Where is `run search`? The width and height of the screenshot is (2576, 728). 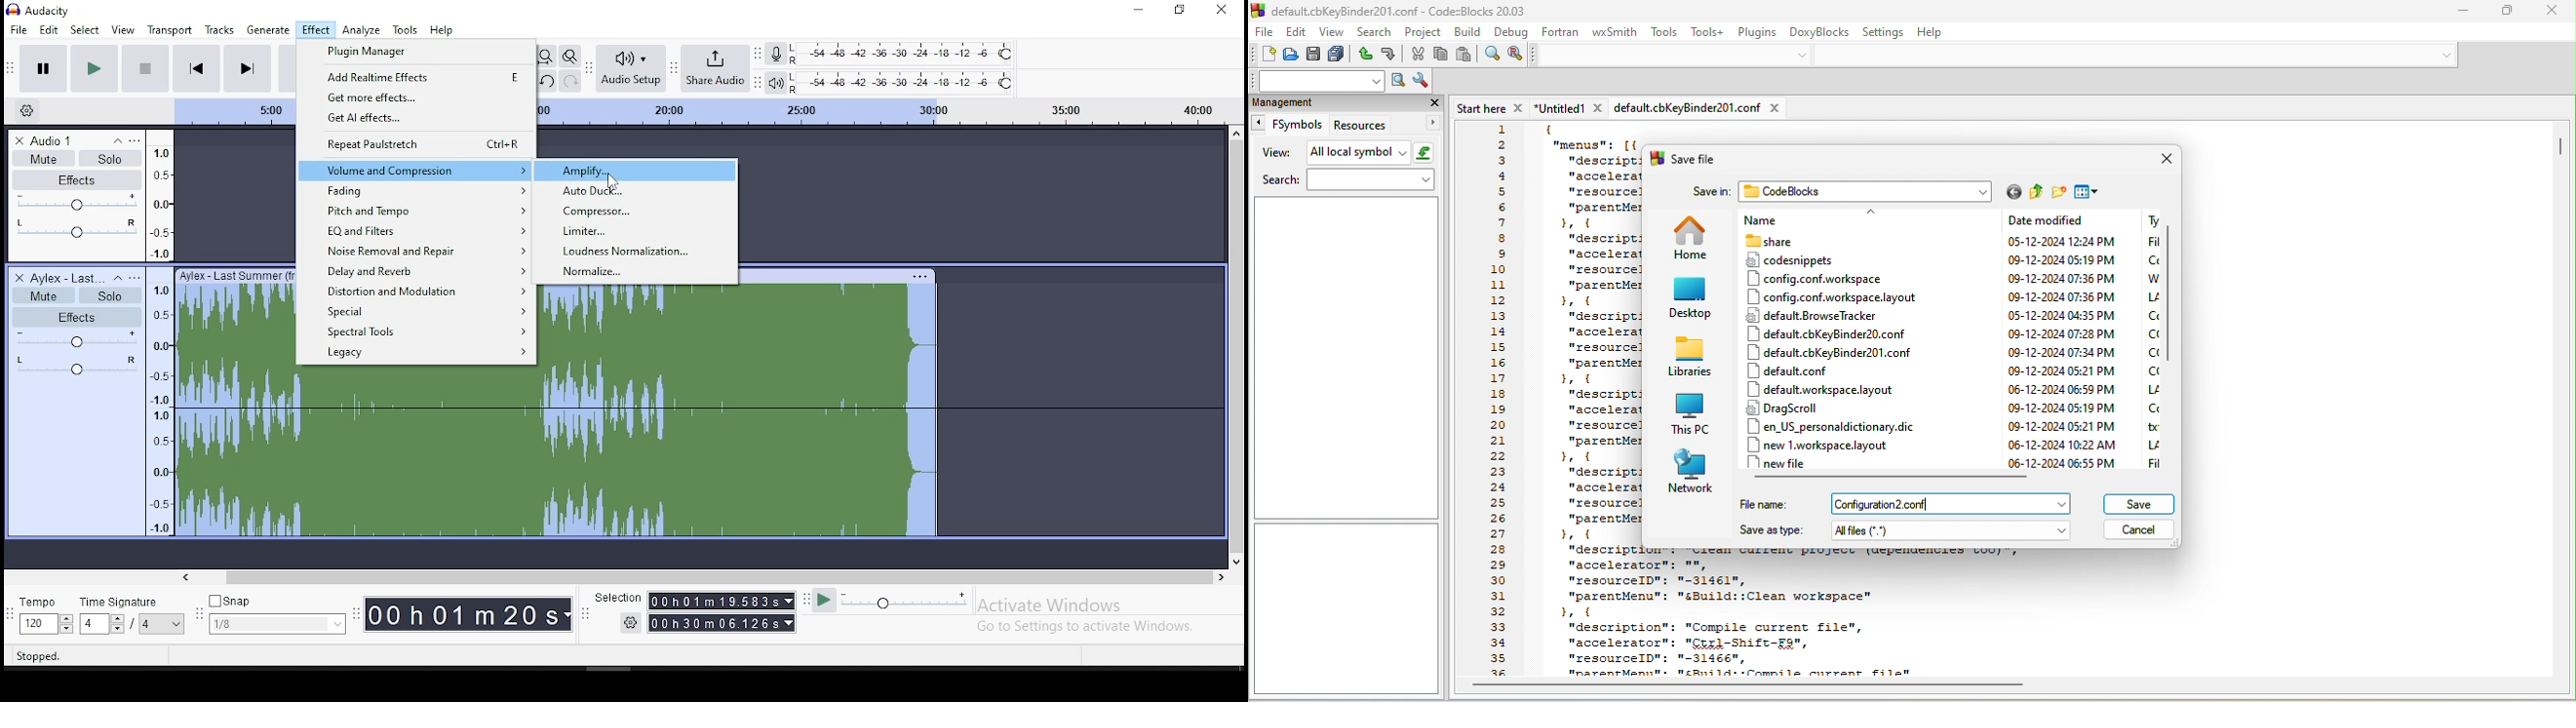
run search is located at coordinates (1398, 81).